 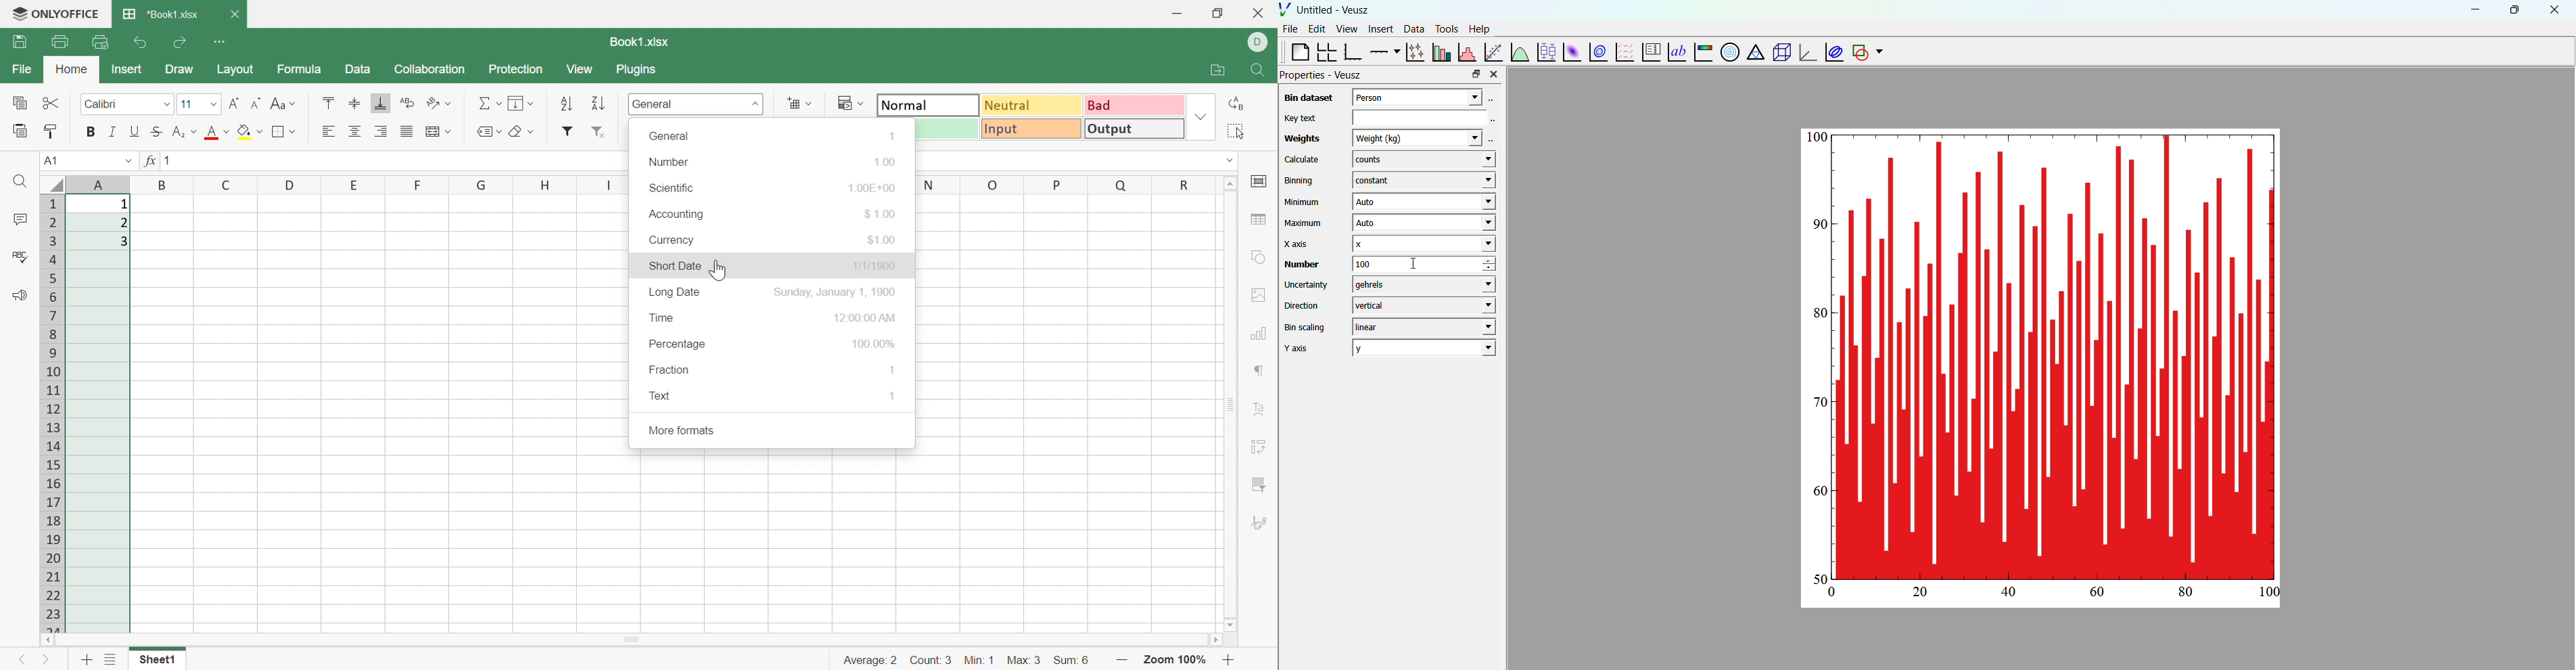 I want to click on data, so click(x=1412, y=28).